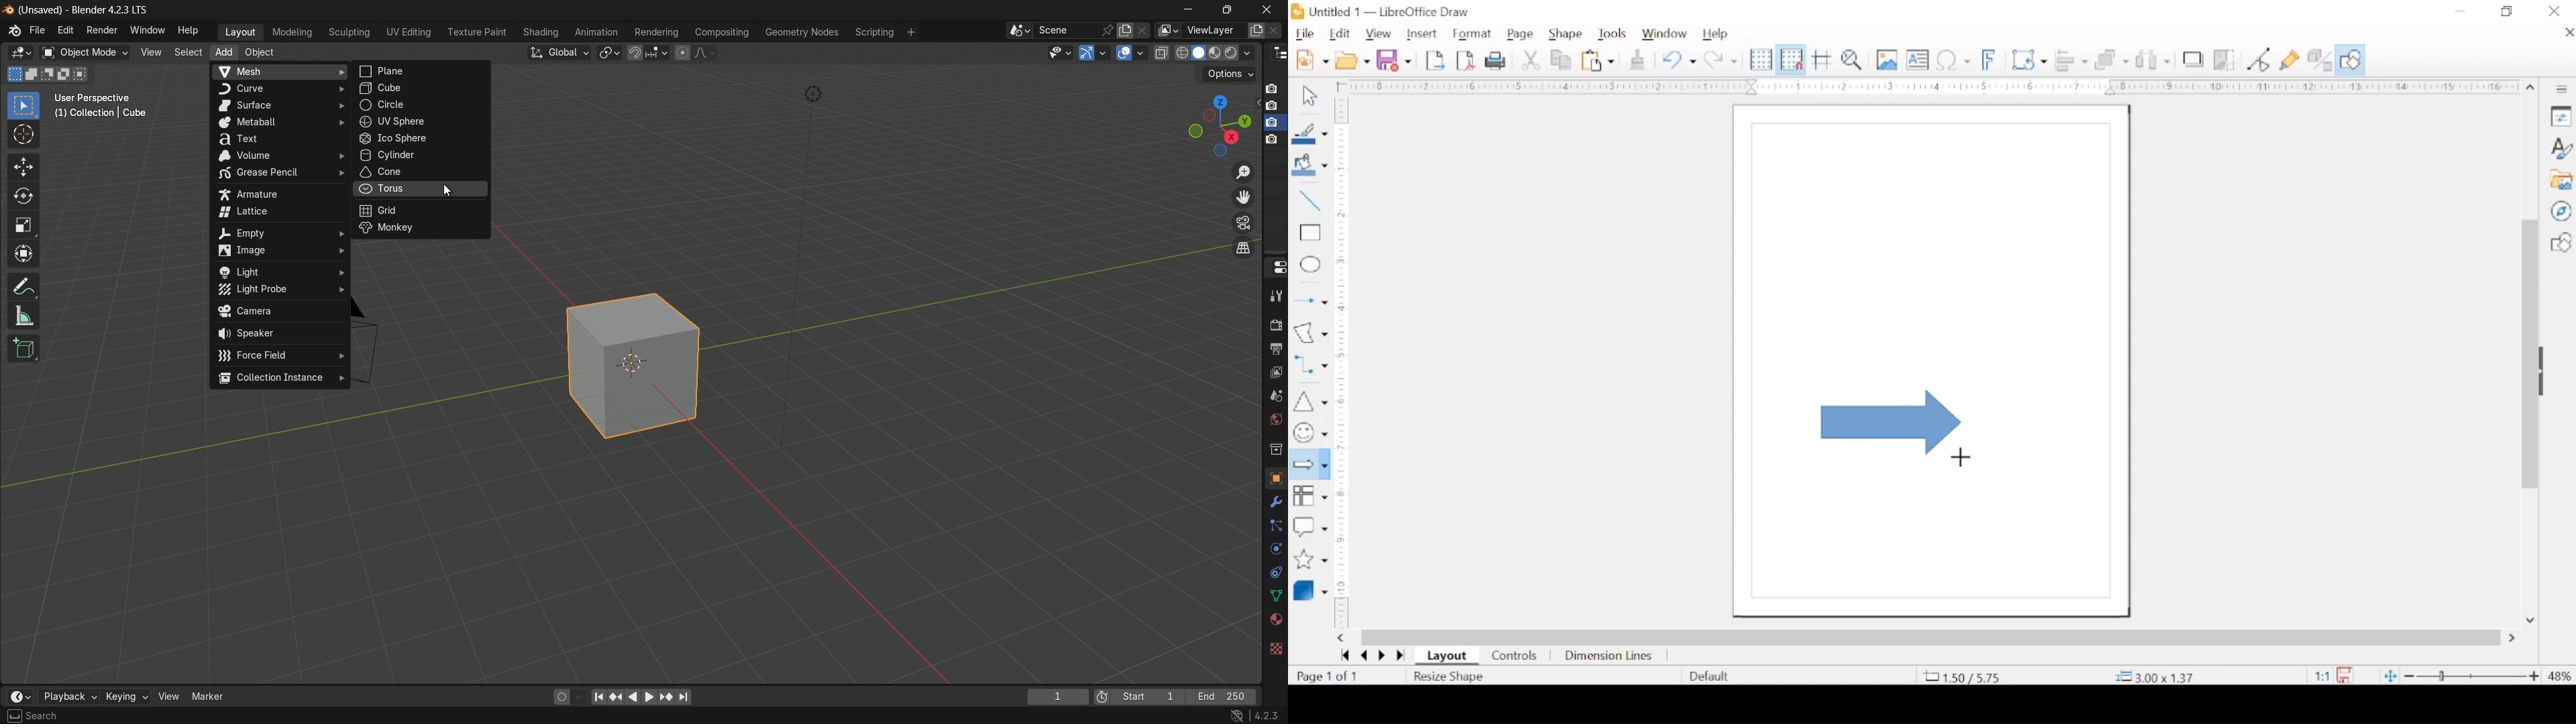  I want to click on file menu, so click(38, 30).